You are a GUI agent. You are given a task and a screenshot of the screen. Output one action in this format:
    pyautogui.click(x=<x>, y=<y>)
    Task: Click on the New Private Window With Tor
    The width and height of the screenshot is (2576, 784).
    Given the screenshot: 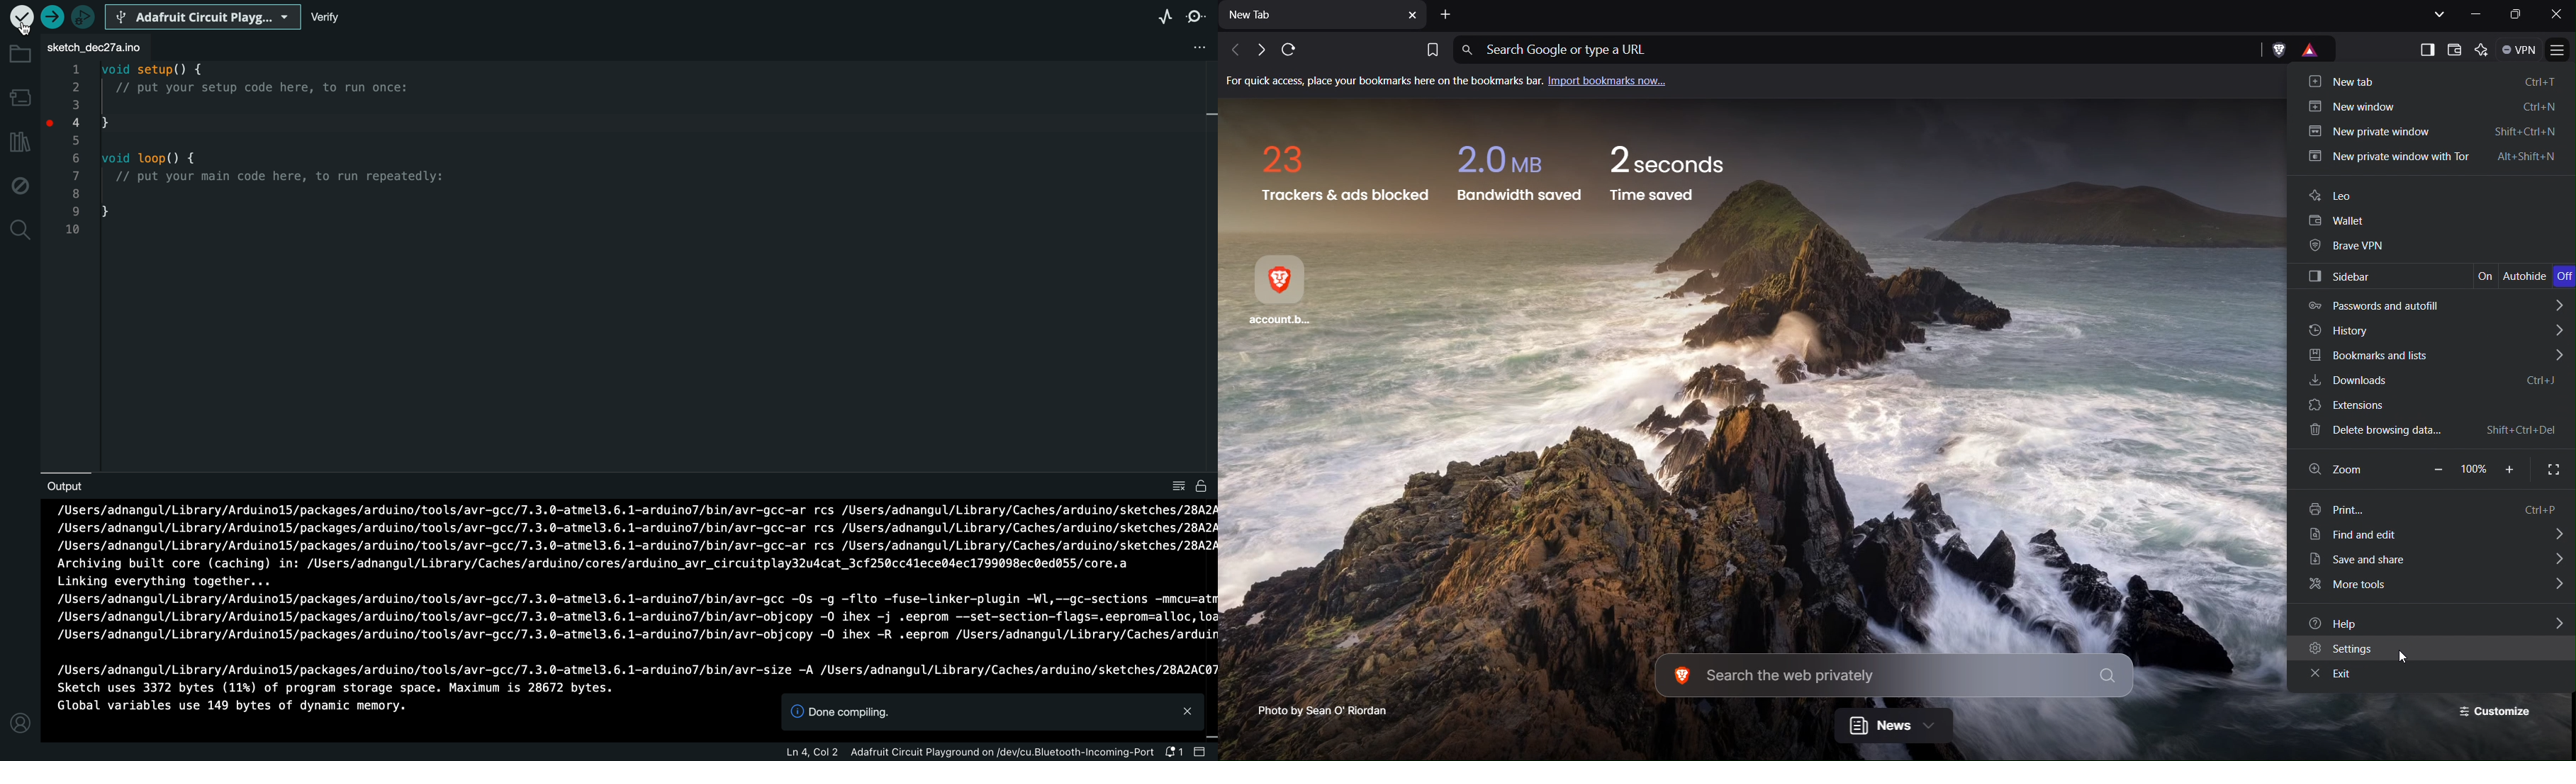 What is the action you would take?
    pyautogui.click(x=2433, y=158)
    